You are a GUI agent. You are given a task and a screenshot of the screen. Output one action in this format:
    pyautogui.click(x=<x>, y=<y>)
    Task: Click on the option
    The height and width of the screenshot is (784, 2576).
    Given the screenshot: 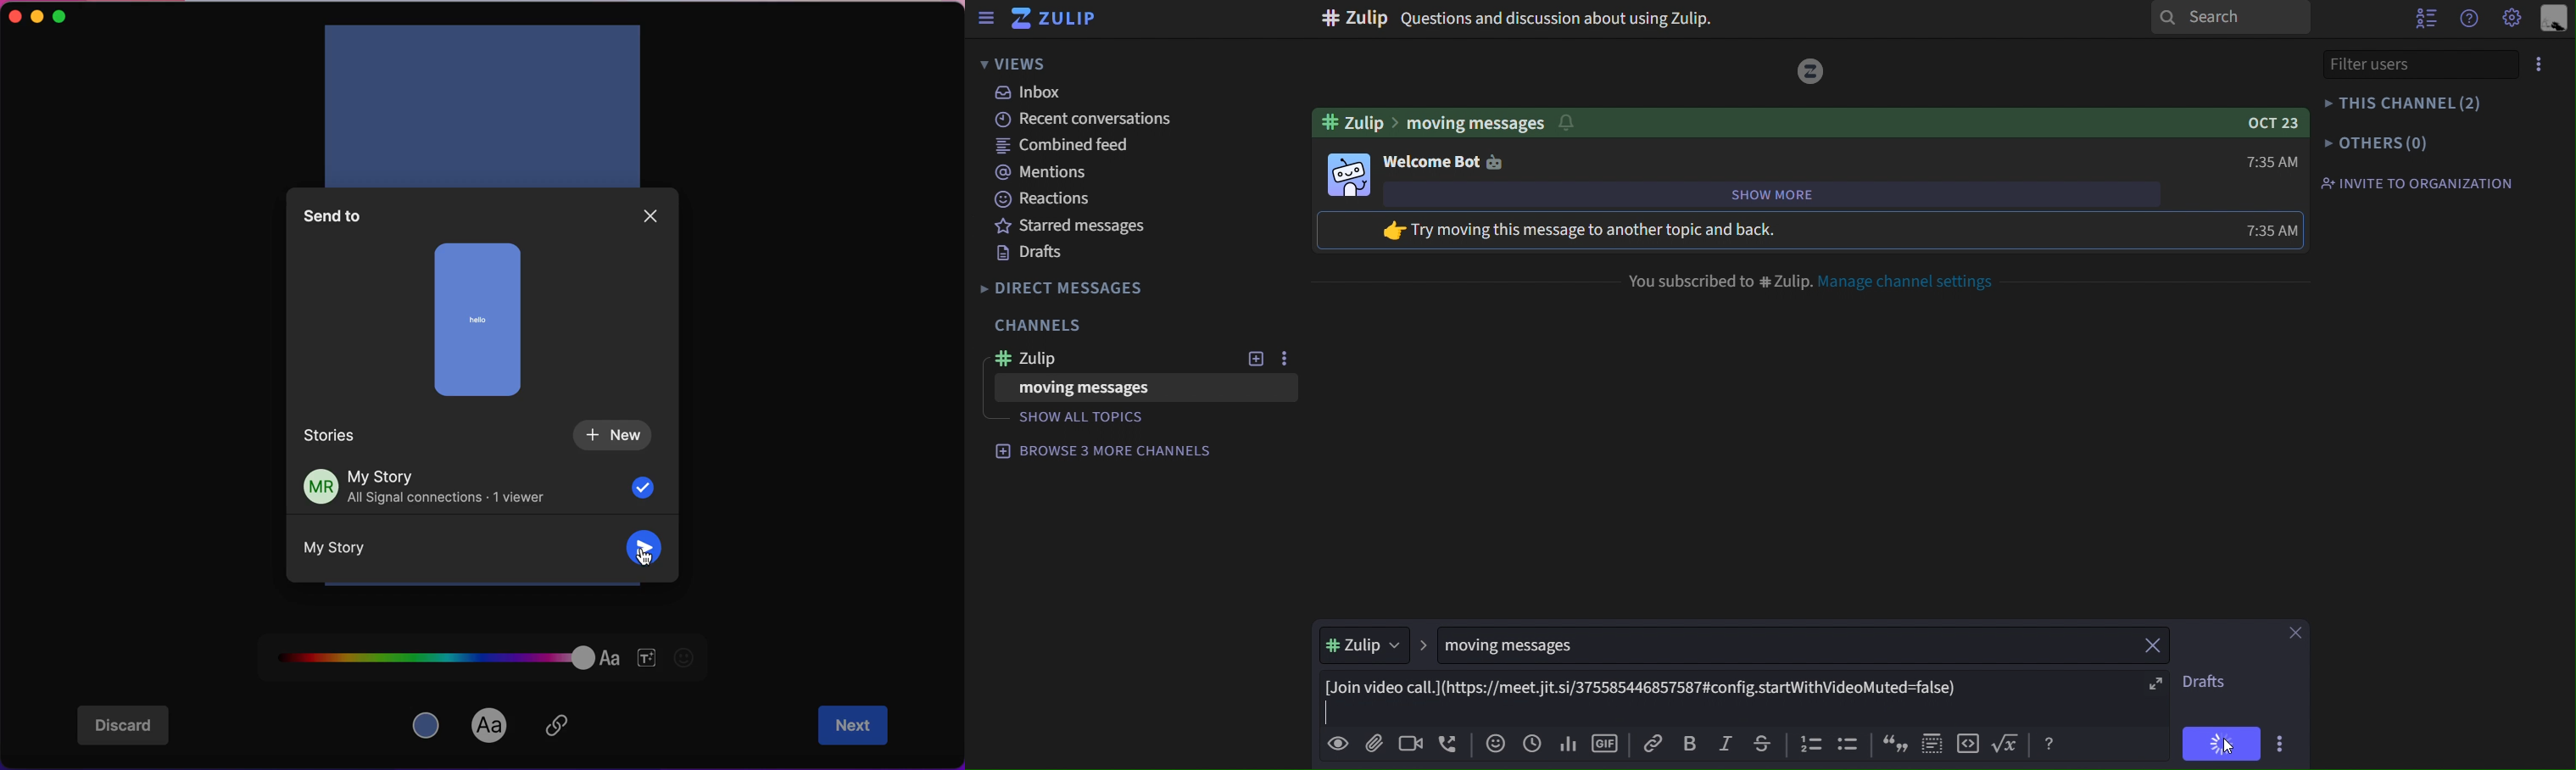 What is the action you would take?
    pyautogui.click(x=1281, y=360)
    